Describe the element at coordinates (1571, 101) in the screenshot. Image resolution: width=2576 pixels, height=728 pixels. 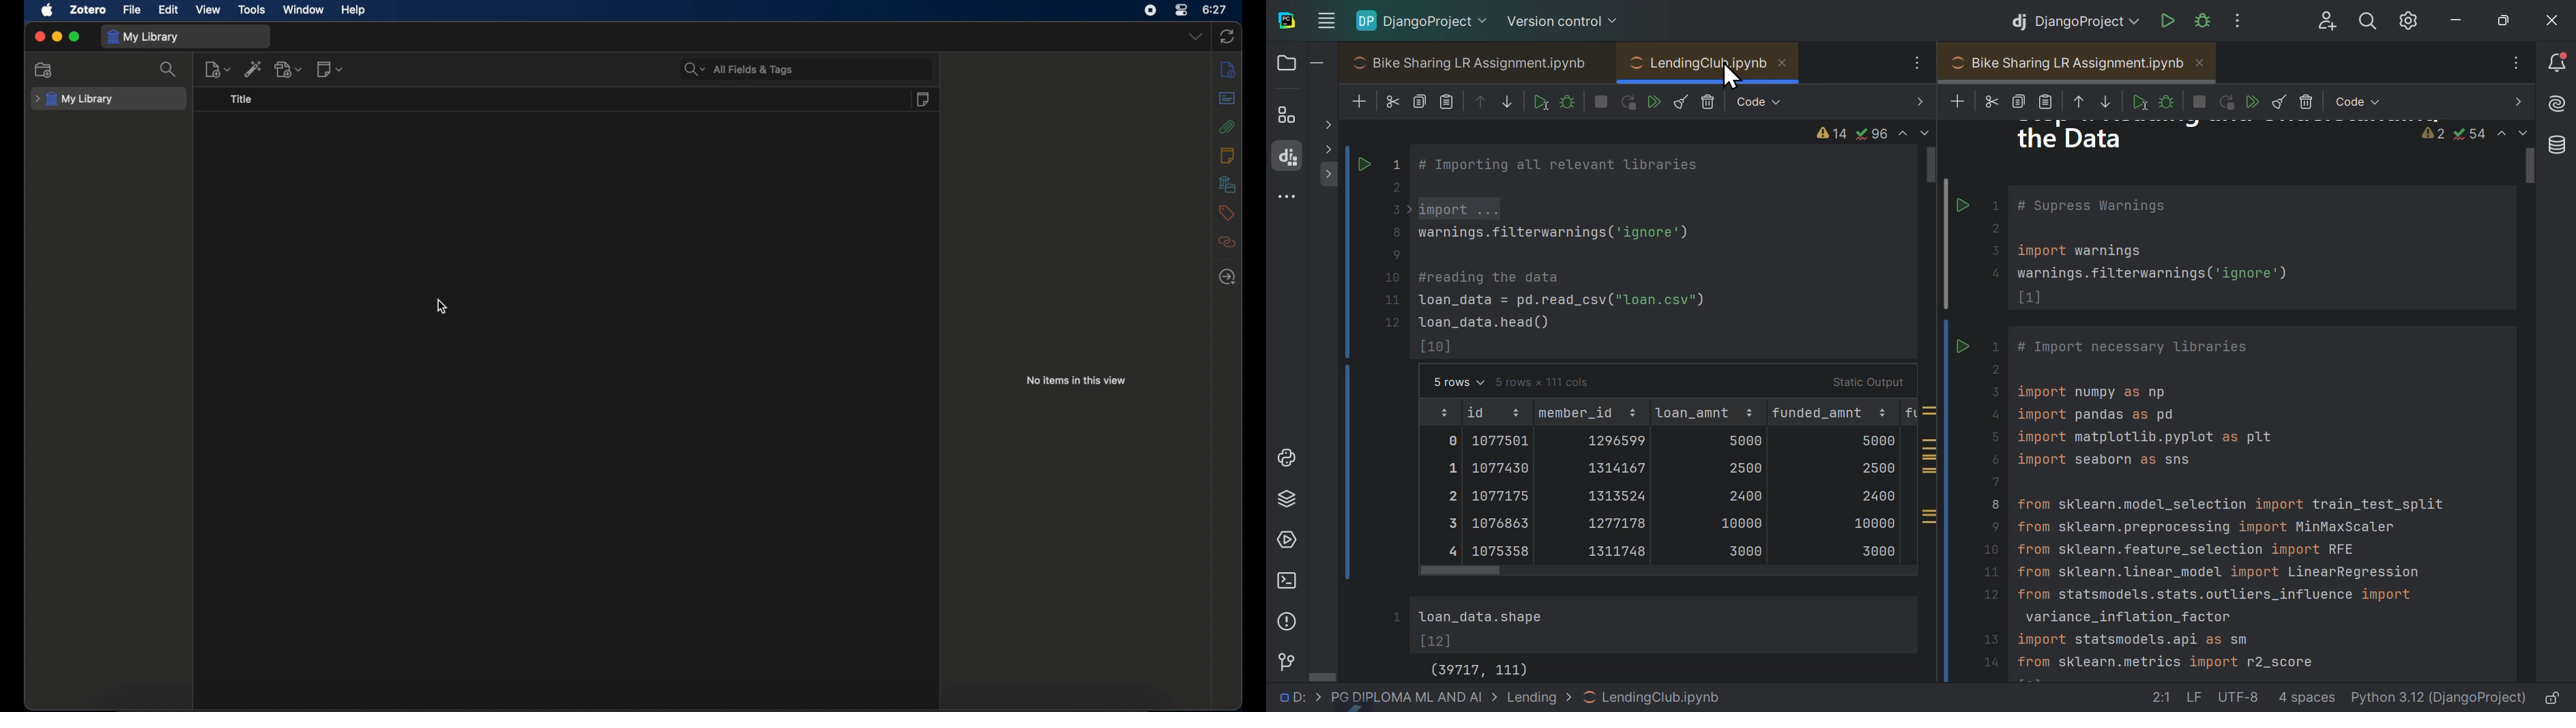
I see `debug sale` at that location.